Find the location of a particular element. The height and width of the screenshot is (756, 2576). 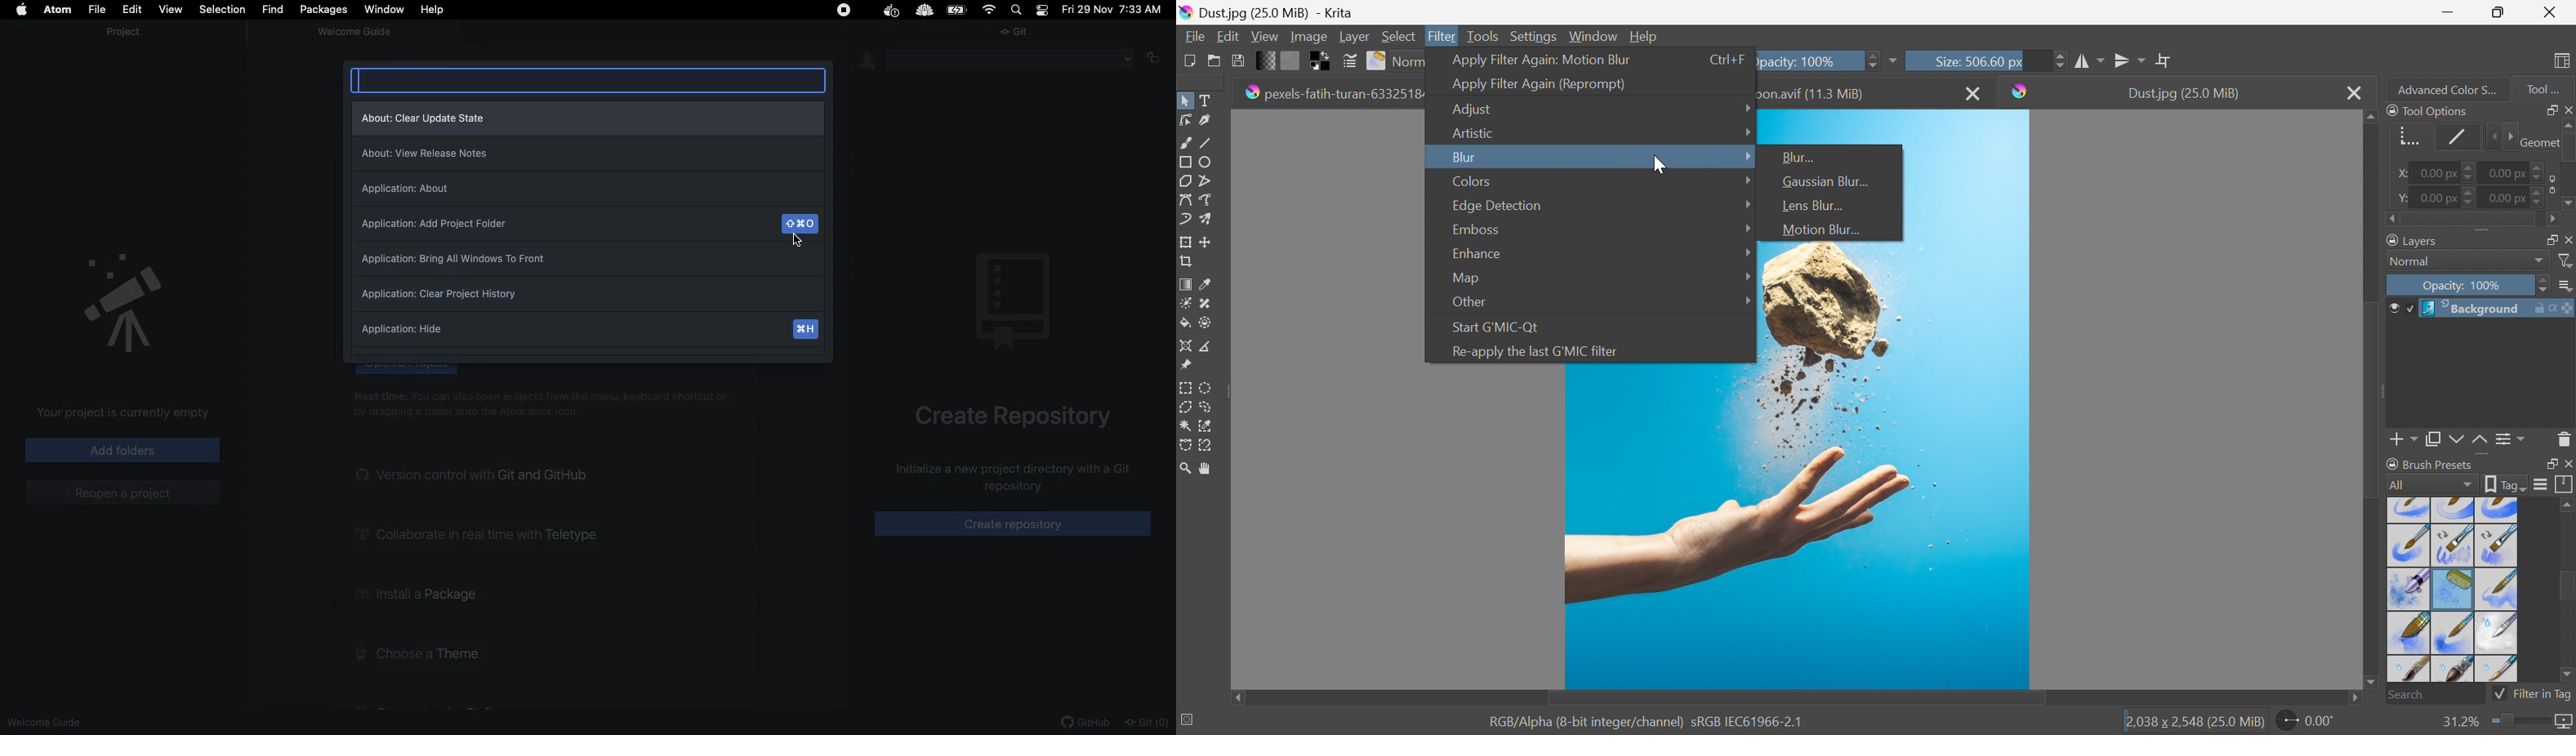

Tools is located at coordinates (1482, 35).